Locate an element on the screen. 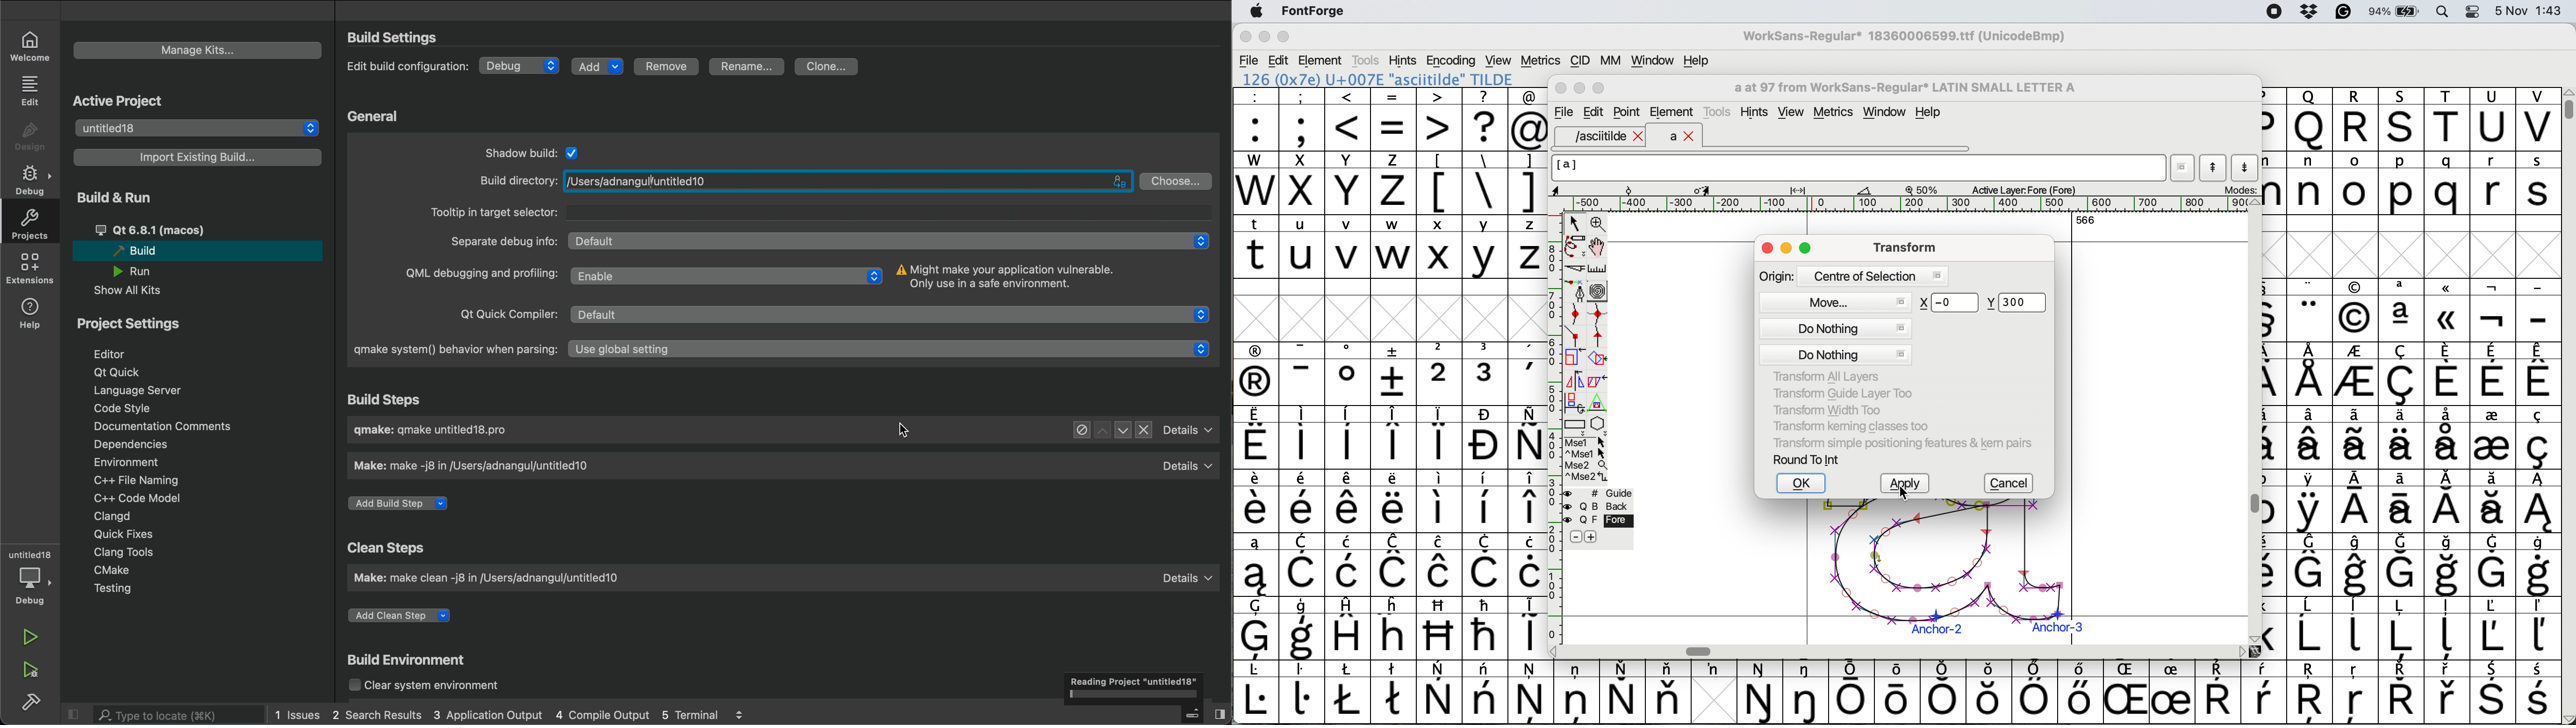 Image resolution: width=2576 pixels, height=728 pixels. 1 Issues is located at coordinates (293, 713).